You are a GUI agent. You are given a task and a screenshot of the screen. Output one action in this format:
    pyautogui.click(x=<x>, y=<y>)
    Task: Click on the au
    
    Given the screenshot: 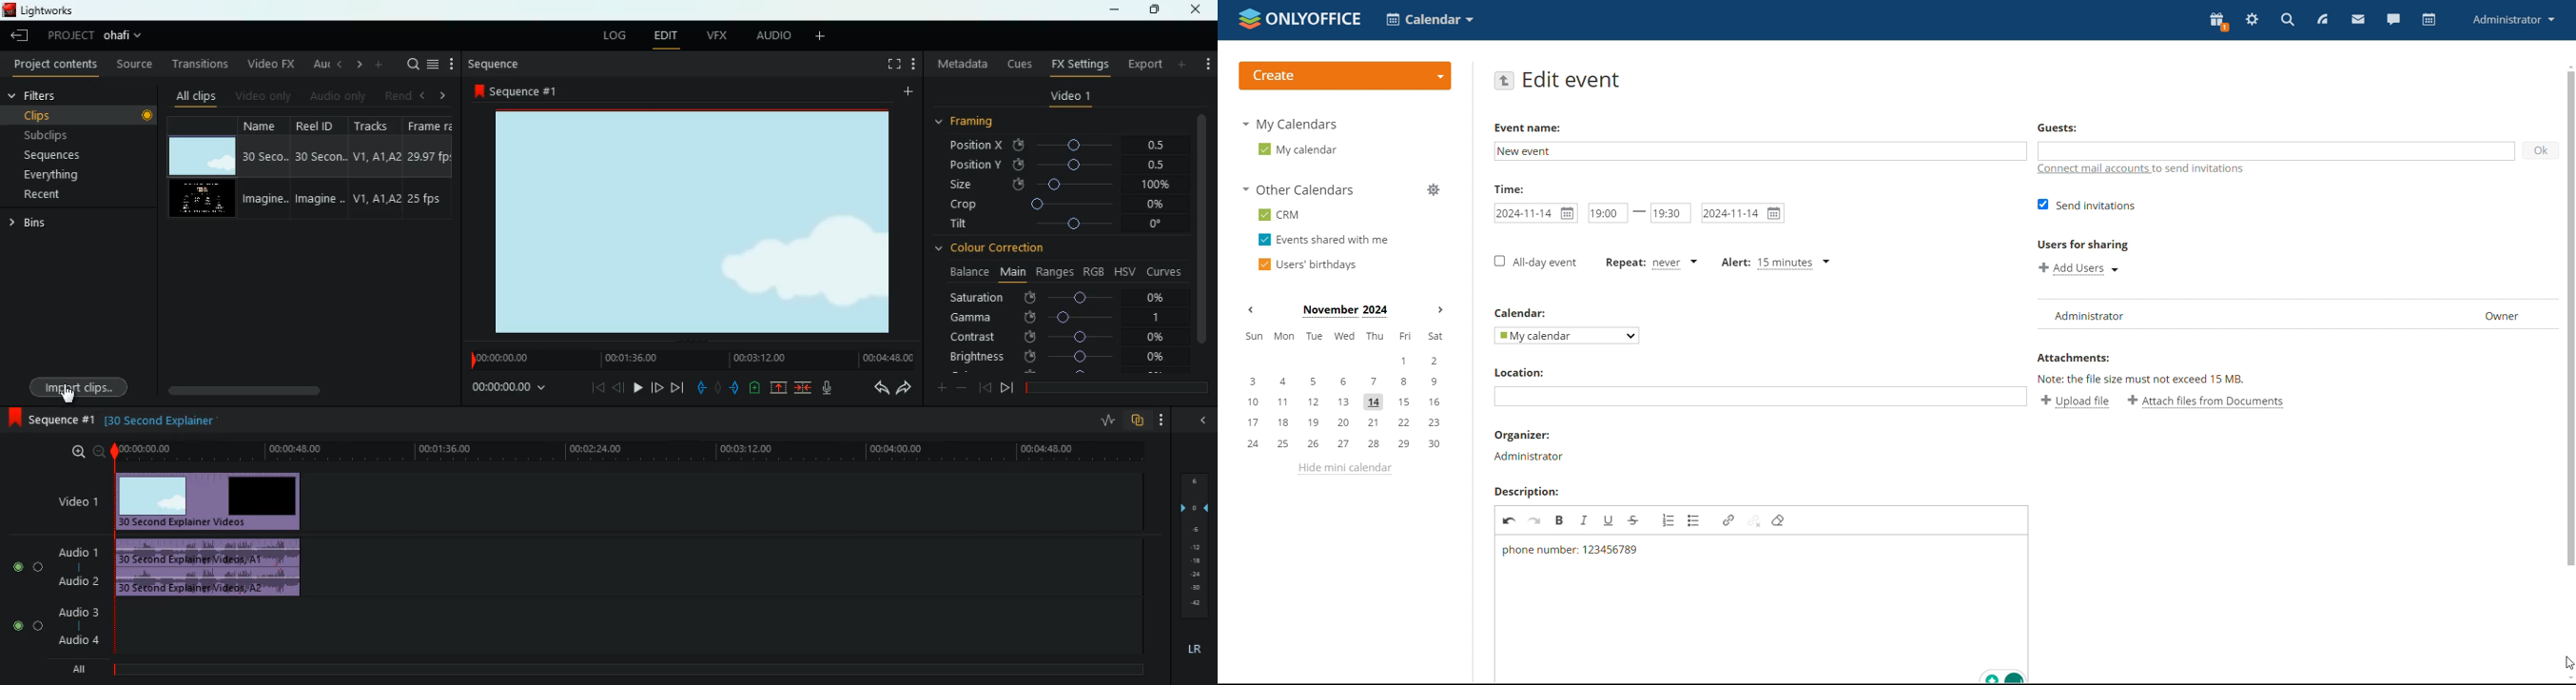 What is the action you would take?
    pyautogui.click(x=315, y=62)
    